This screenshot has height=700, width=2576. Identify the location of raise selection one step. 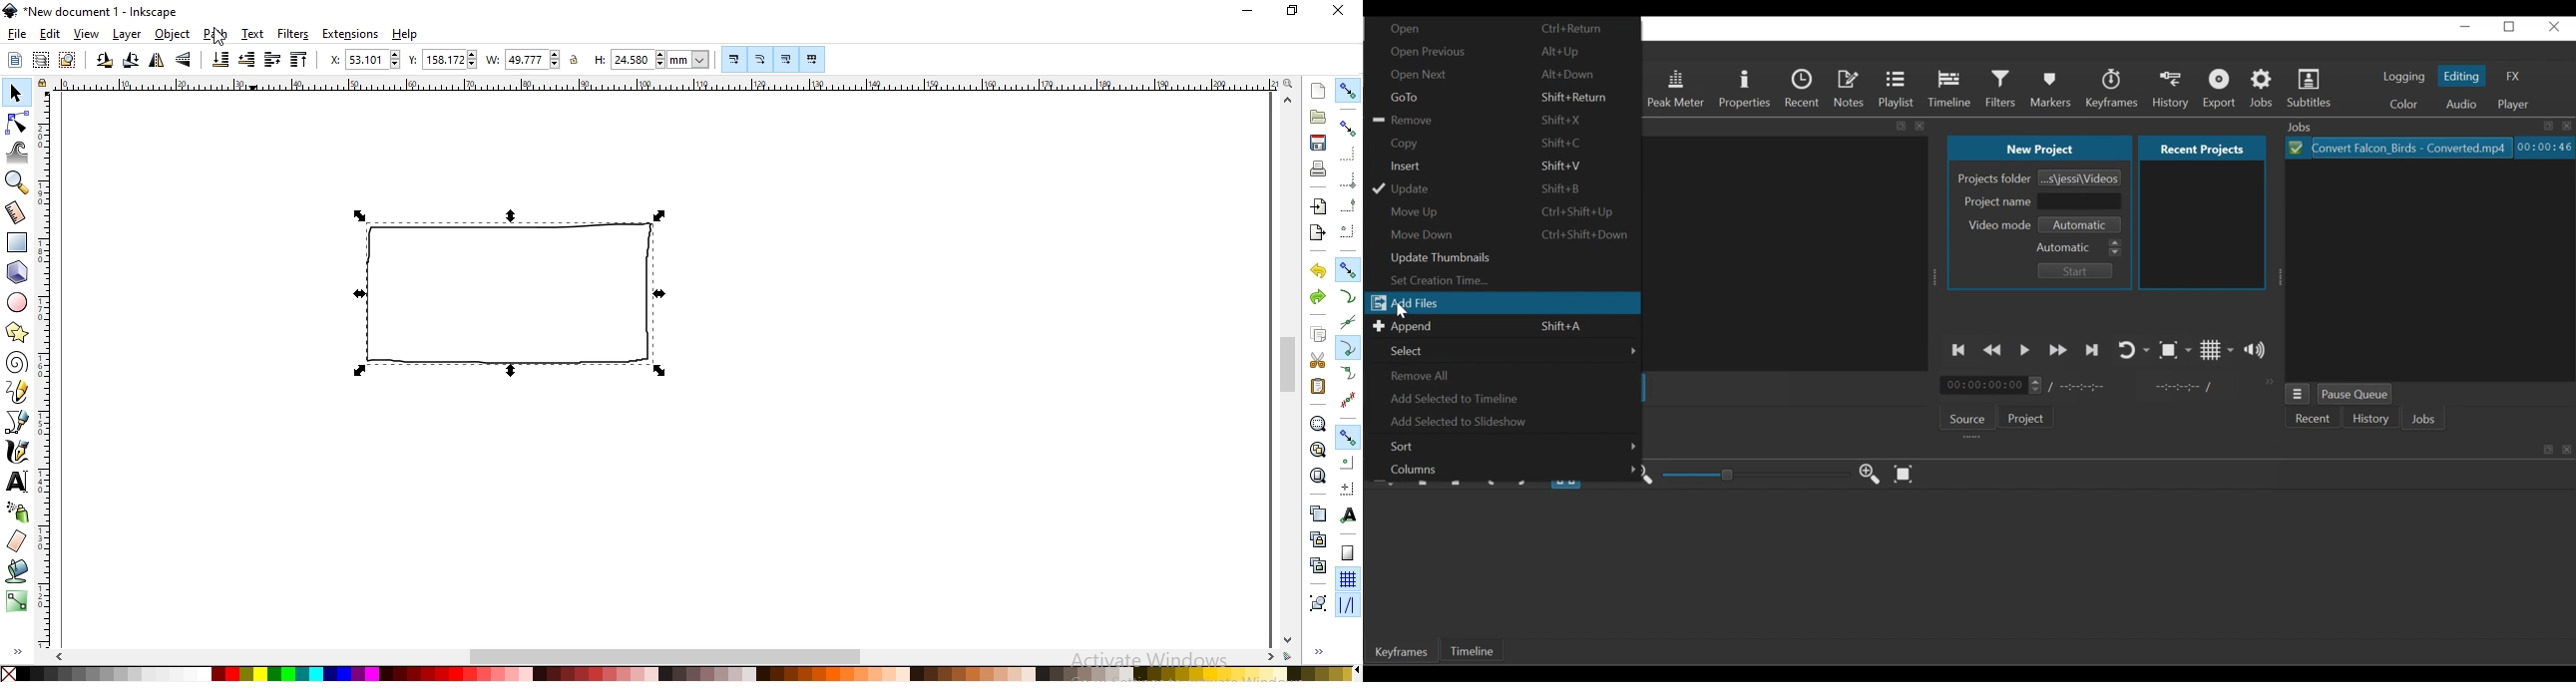
(271, 58).